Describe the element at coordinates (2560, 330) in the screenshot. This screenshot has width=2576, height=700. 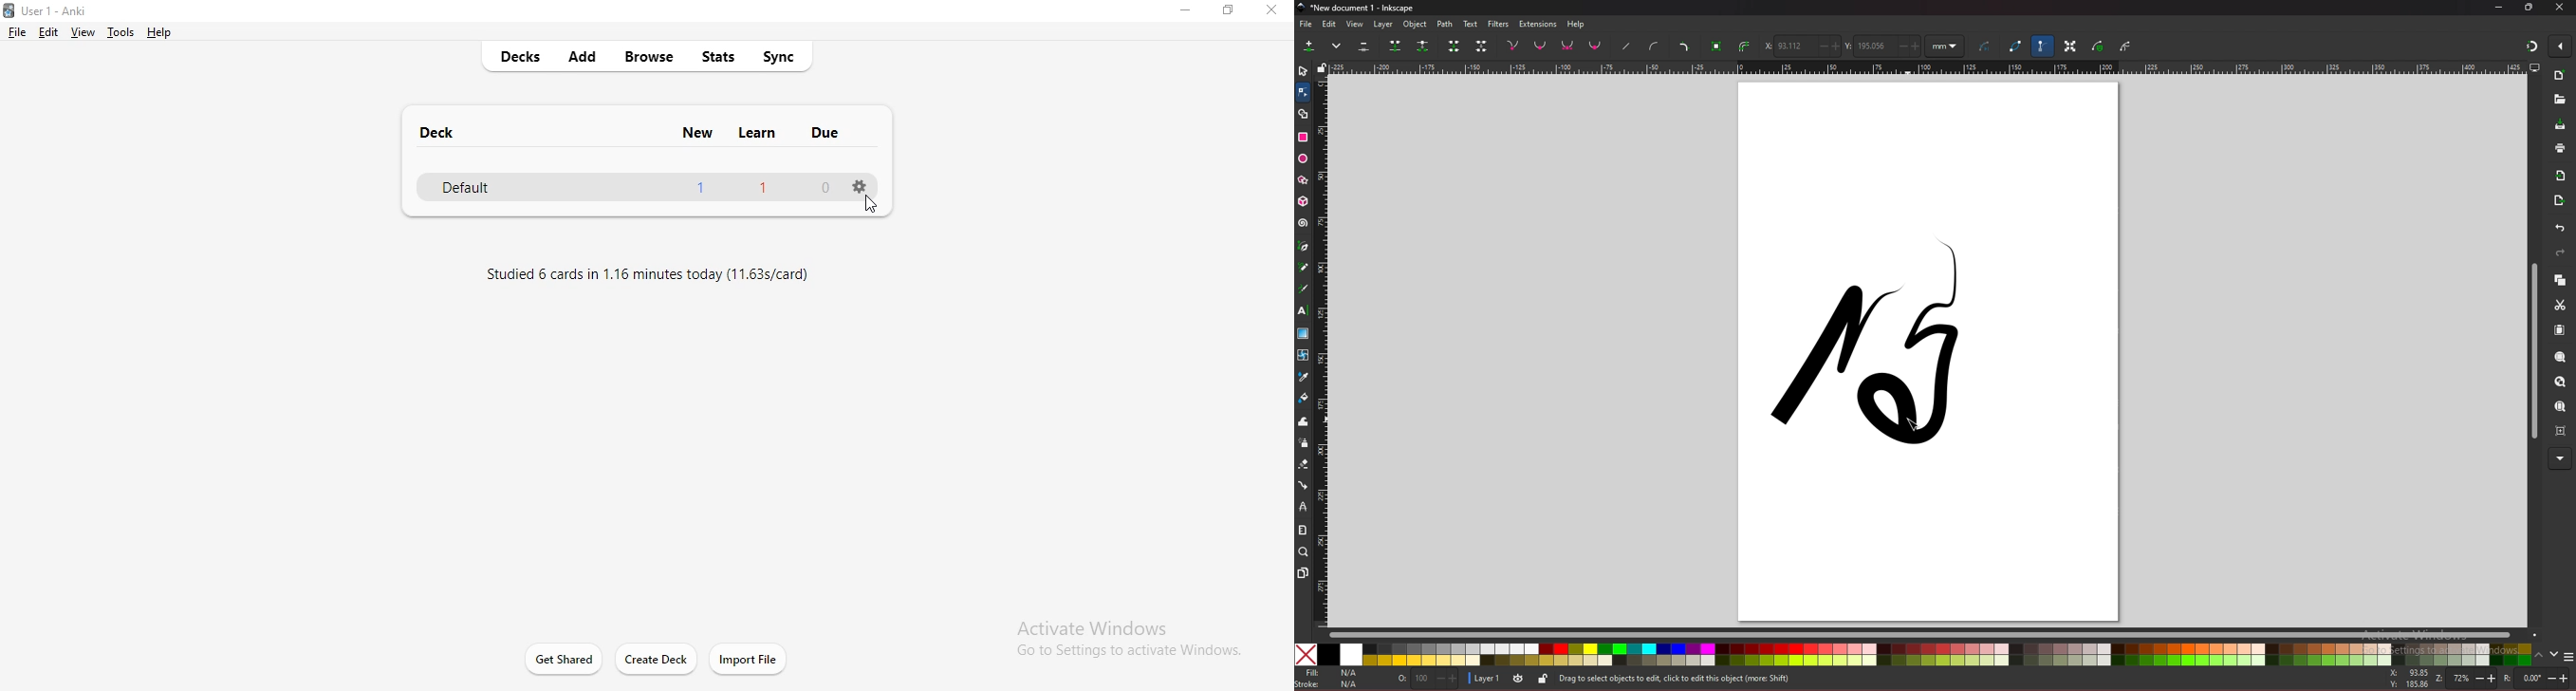
I see `paste` at that location.